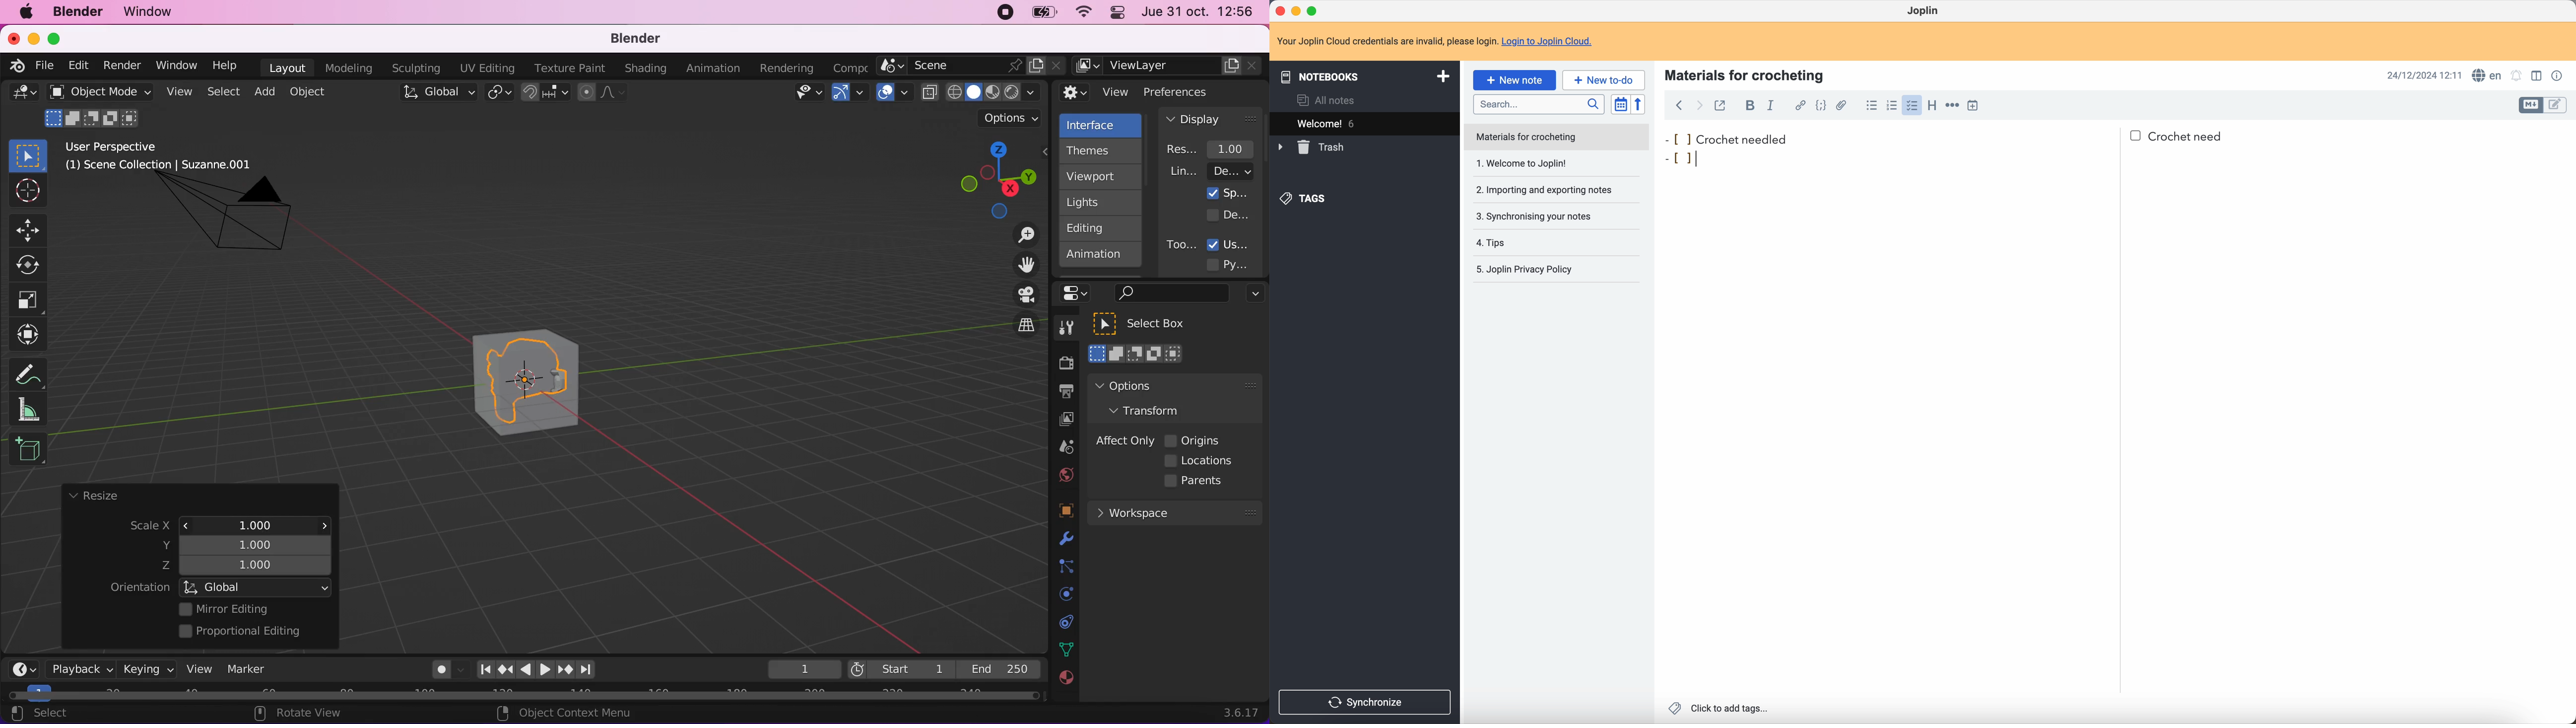 Image resolution: width=2576 pixels, height=728 pixels. Describe the element at coordinates (1891, 105) in the screenshot. I see `numbered list` at that location.